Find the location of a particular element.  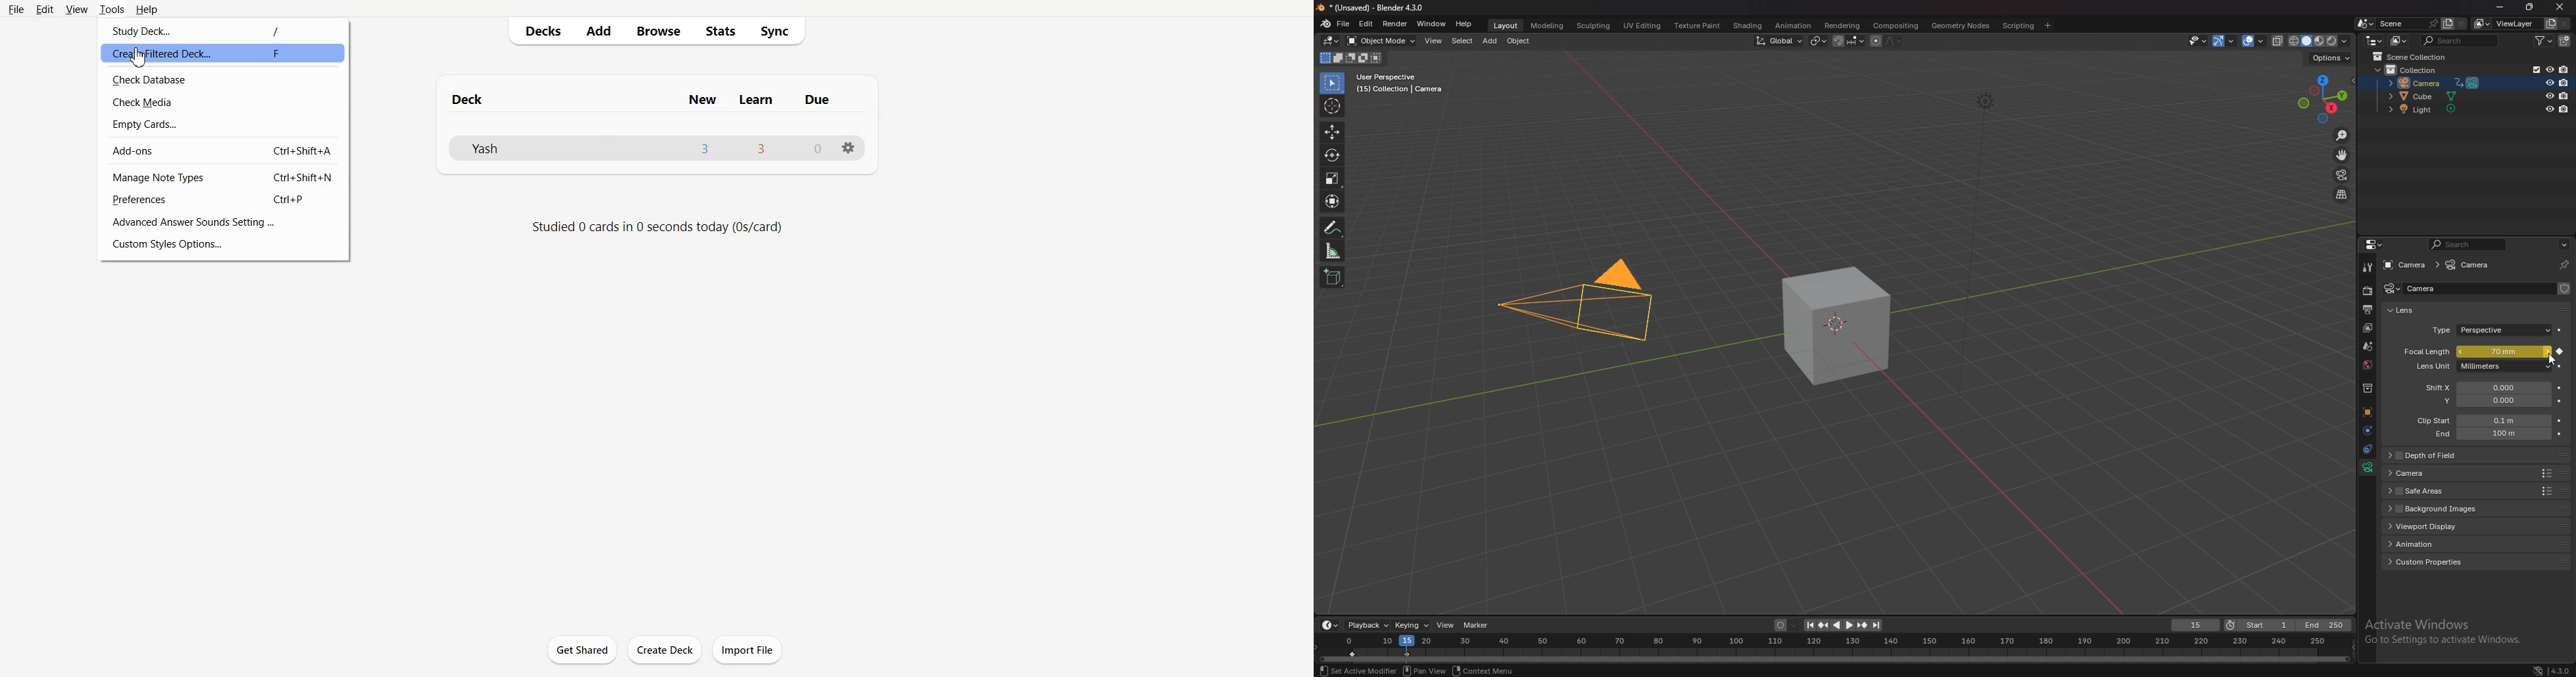

animate property is located at coordinates (2562, 389).